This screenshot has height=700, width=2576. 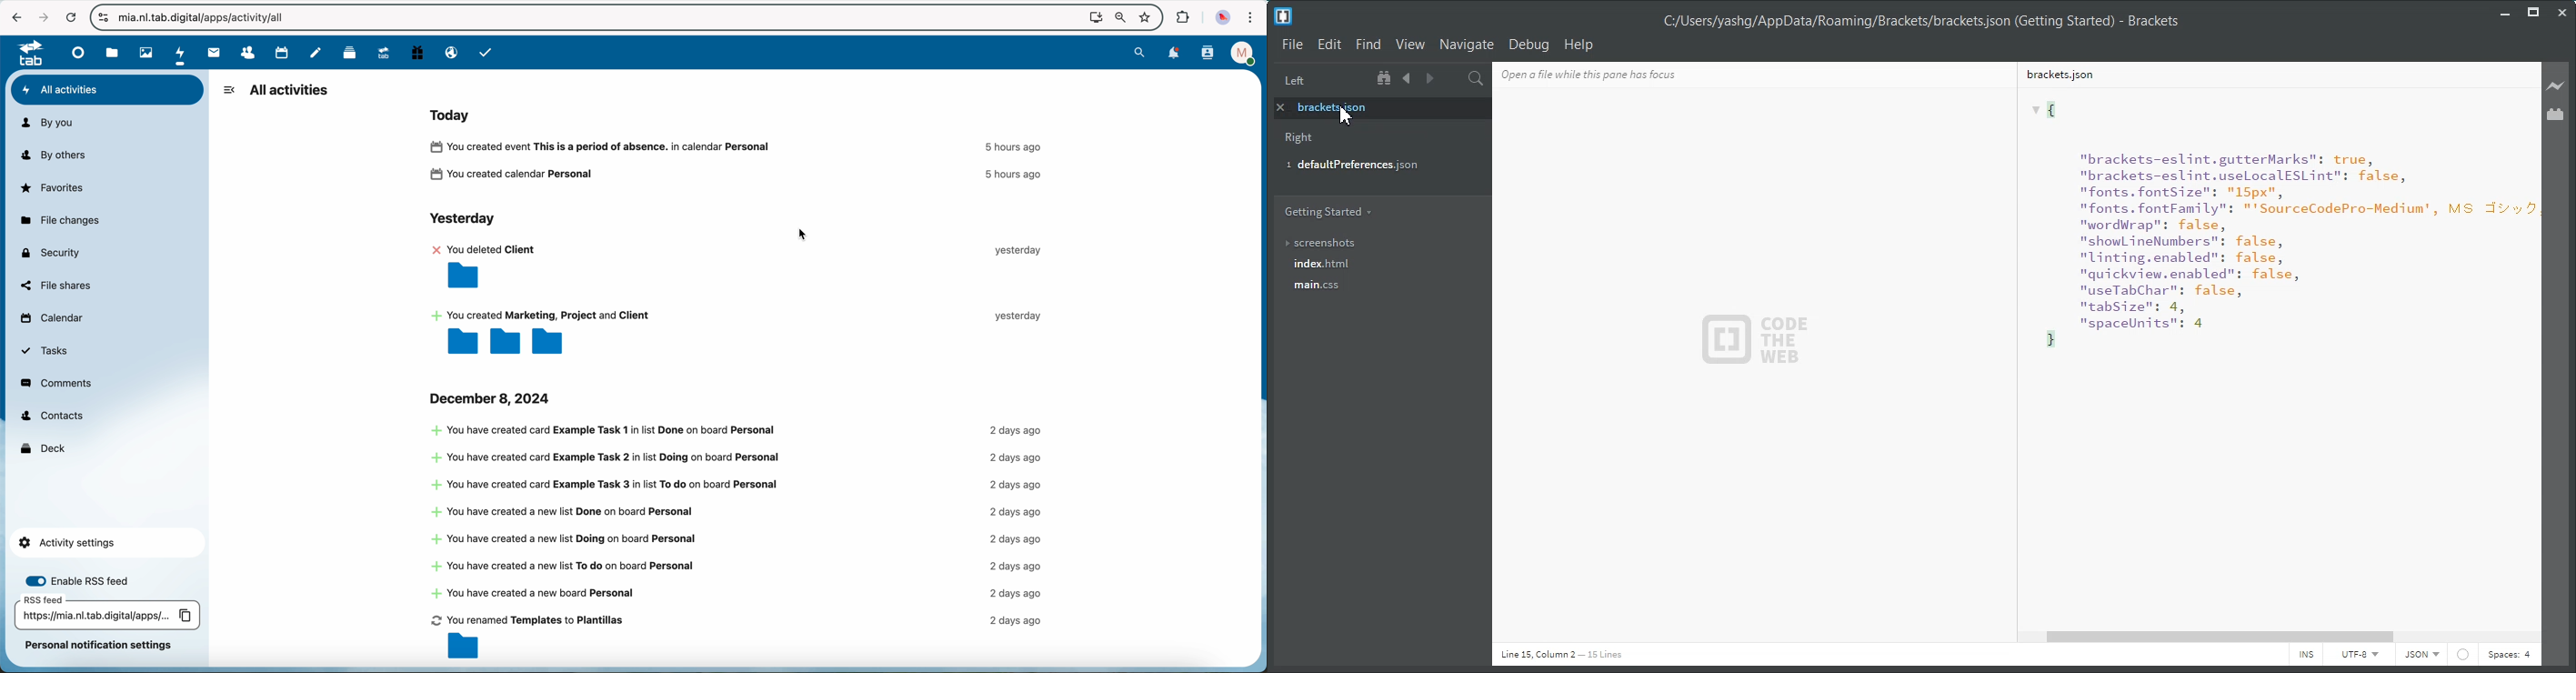 I want to click on navigate back, so click(x=12, y=17).